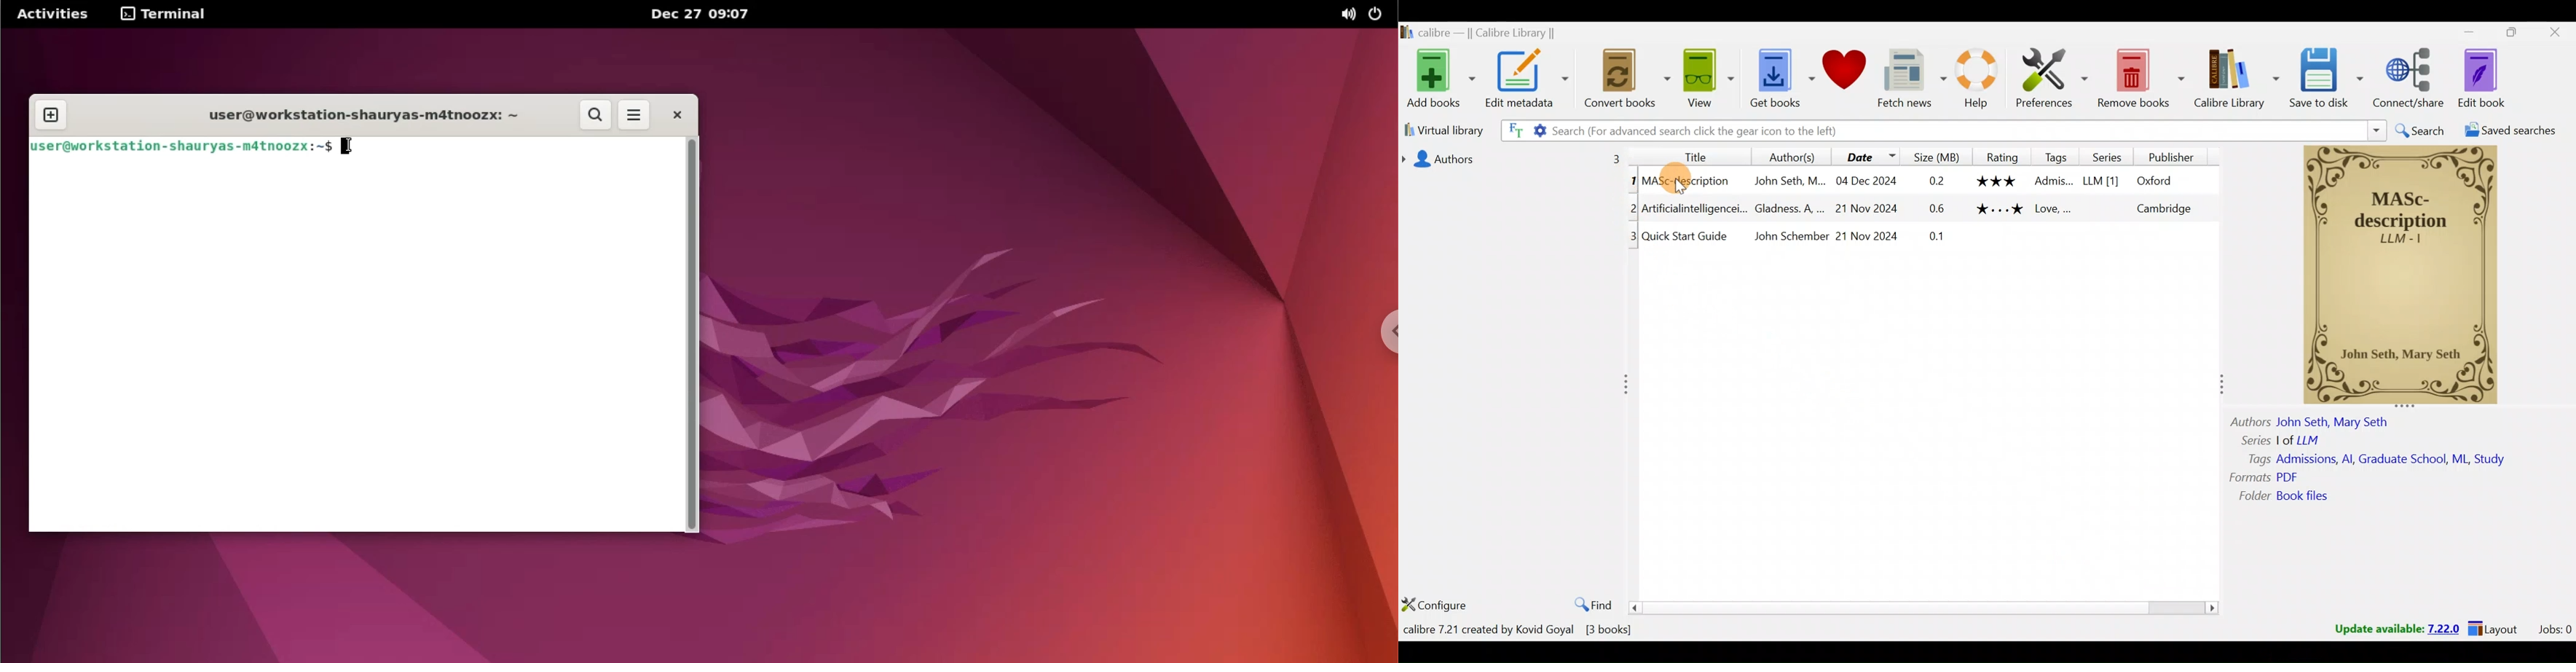 This screenshot has height=672, width=2576. What do you see at coordinates (1782, 81) in the screenshot?
I see `Get books` at bounding box center [1782, 81].